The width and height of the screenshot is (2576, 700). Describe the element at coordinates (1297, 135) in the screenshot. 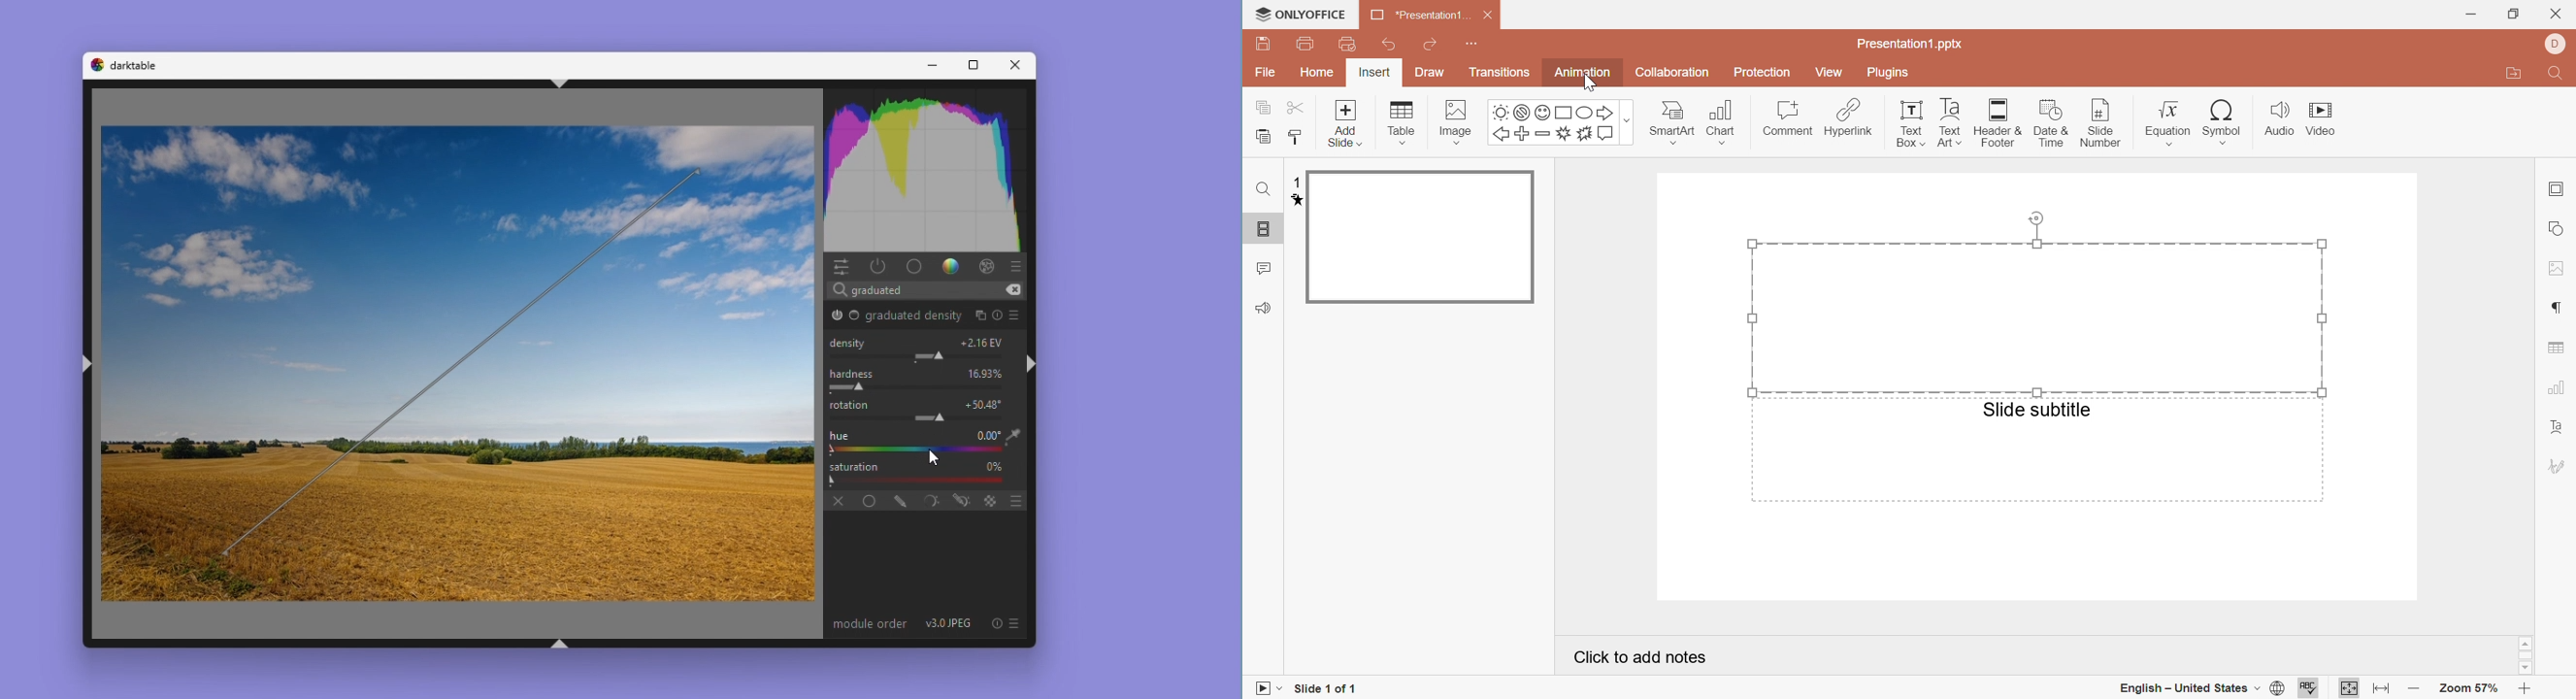

I see `copy style` at that location.